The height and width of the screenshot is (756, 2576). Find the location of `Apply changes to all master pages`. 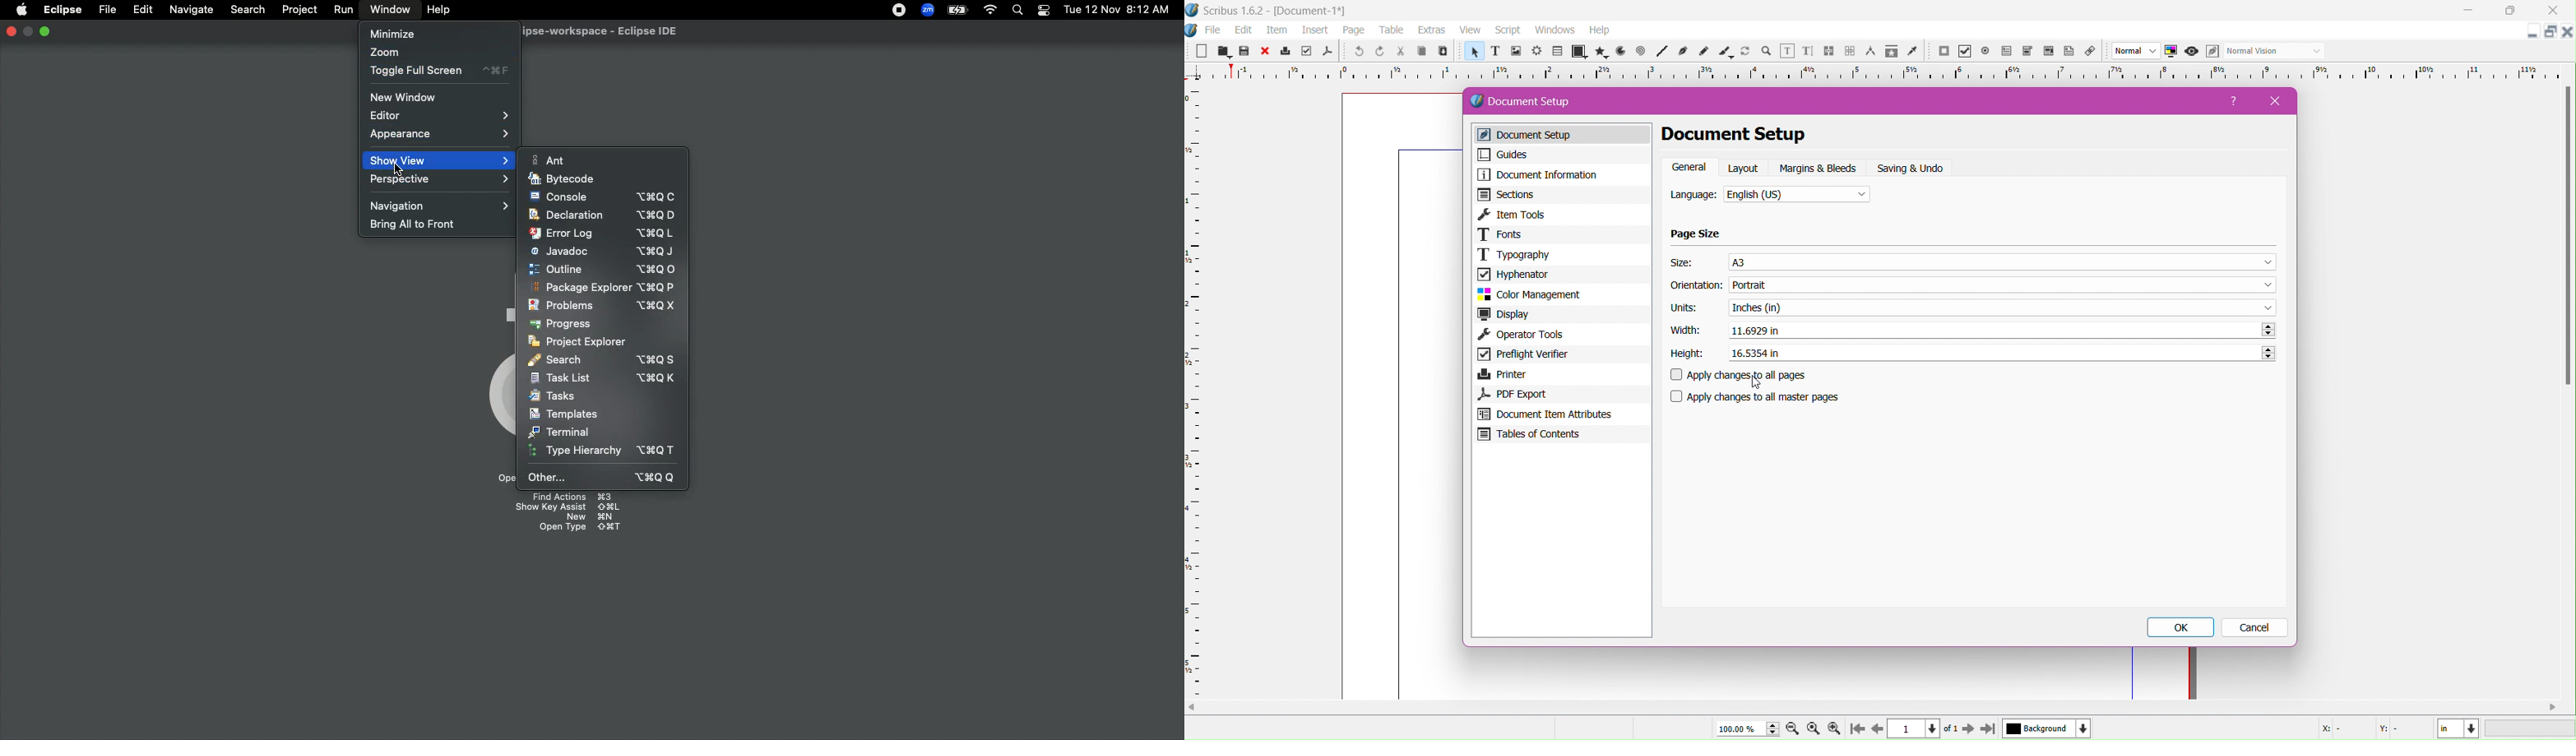

Apply changes to all master pages is located at coordinates (1764, 397).